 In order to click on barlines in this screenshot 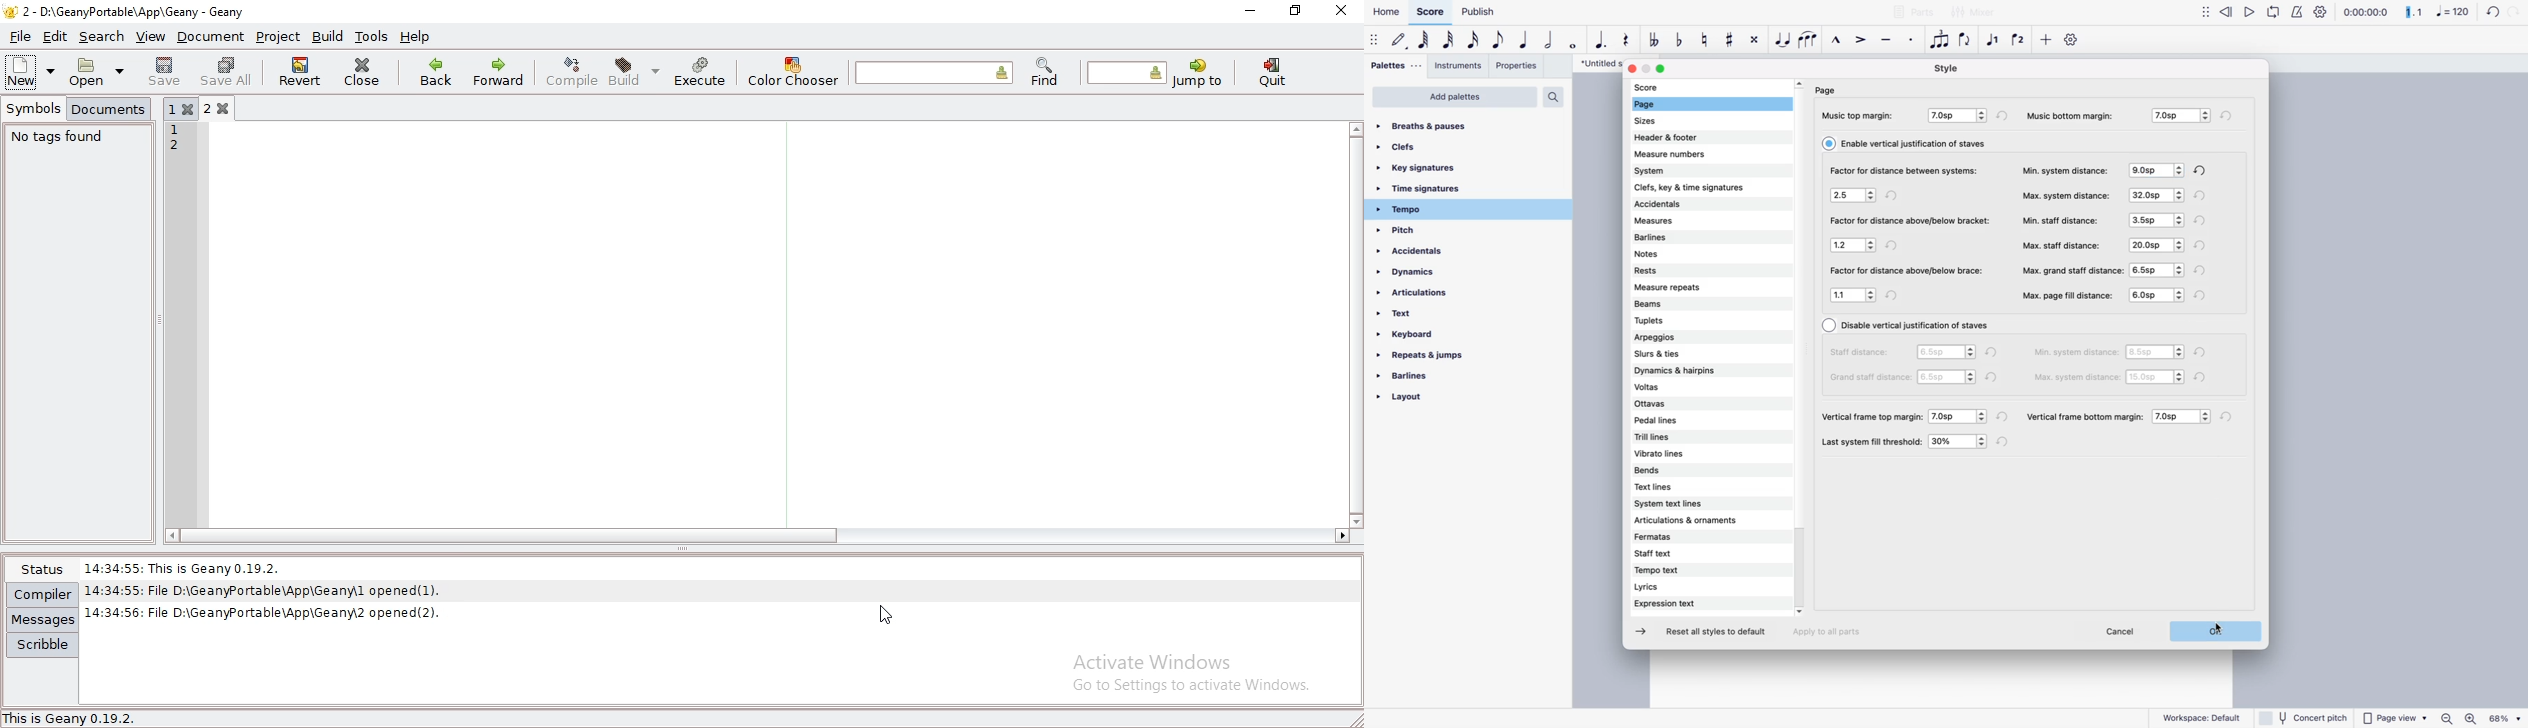, I will do `click(1428, 380)`.